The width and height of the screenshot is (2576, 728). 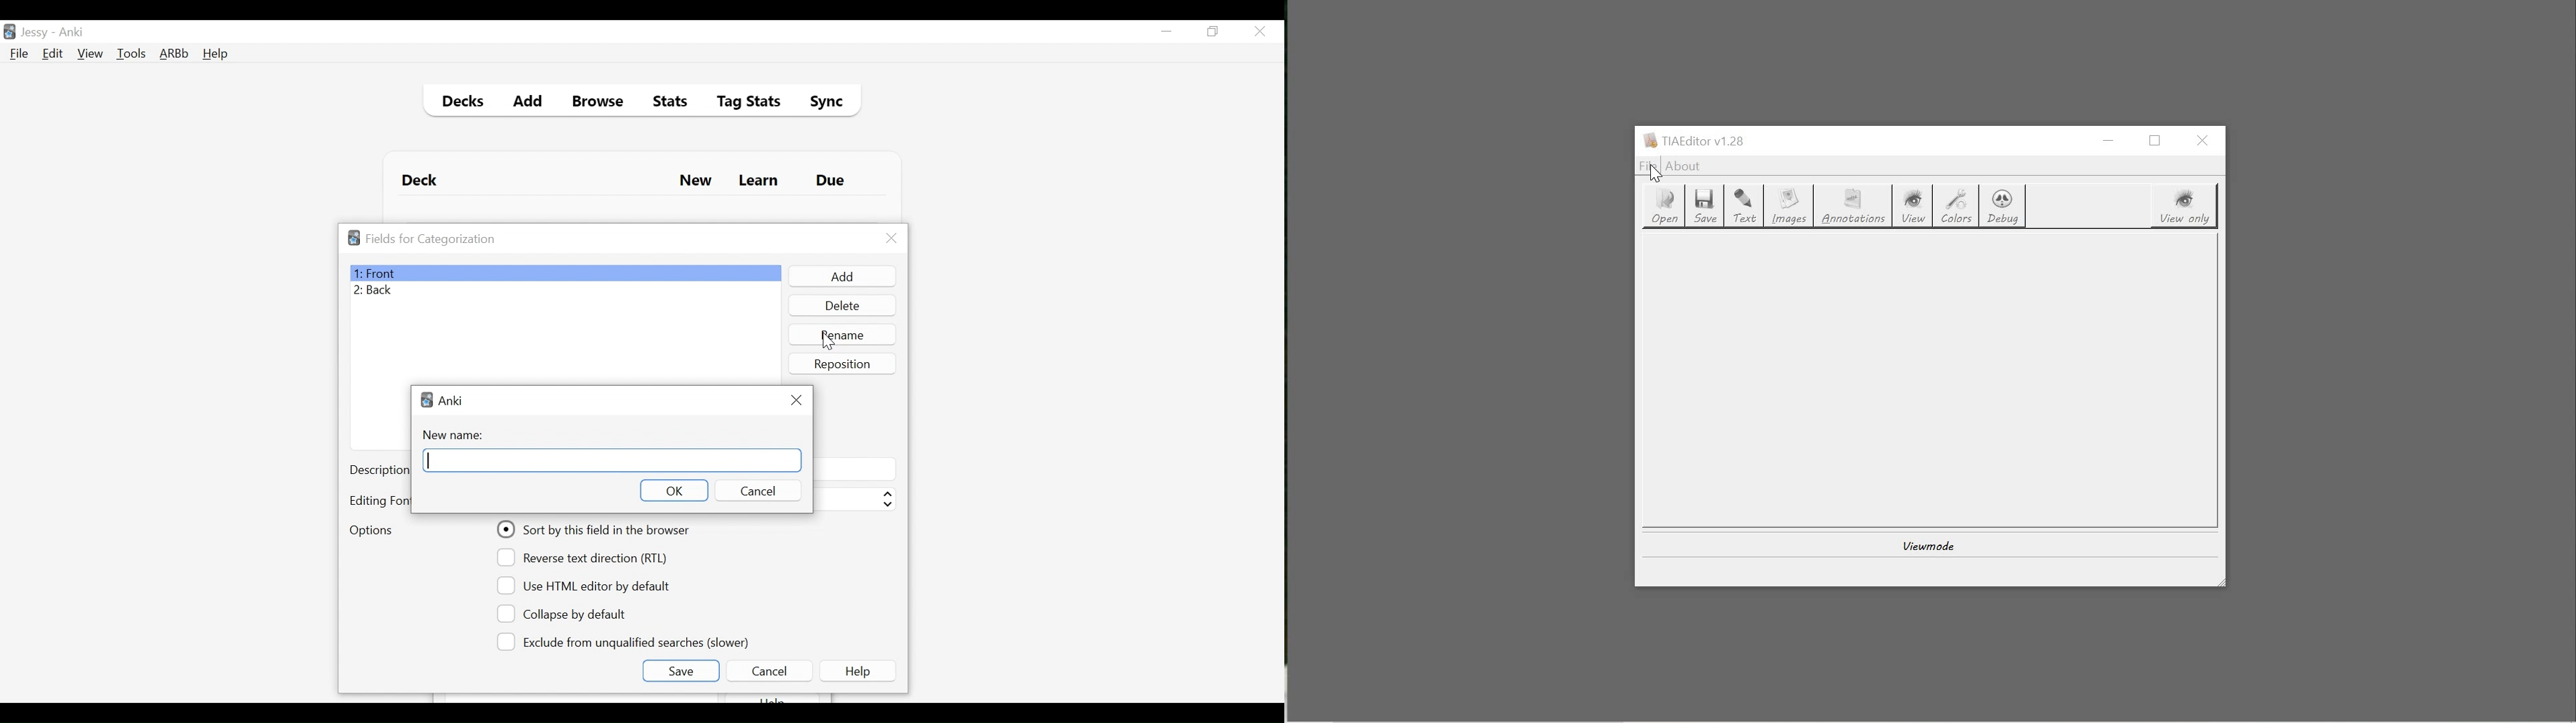 I want to click on Description, so click(x=379, y=471).